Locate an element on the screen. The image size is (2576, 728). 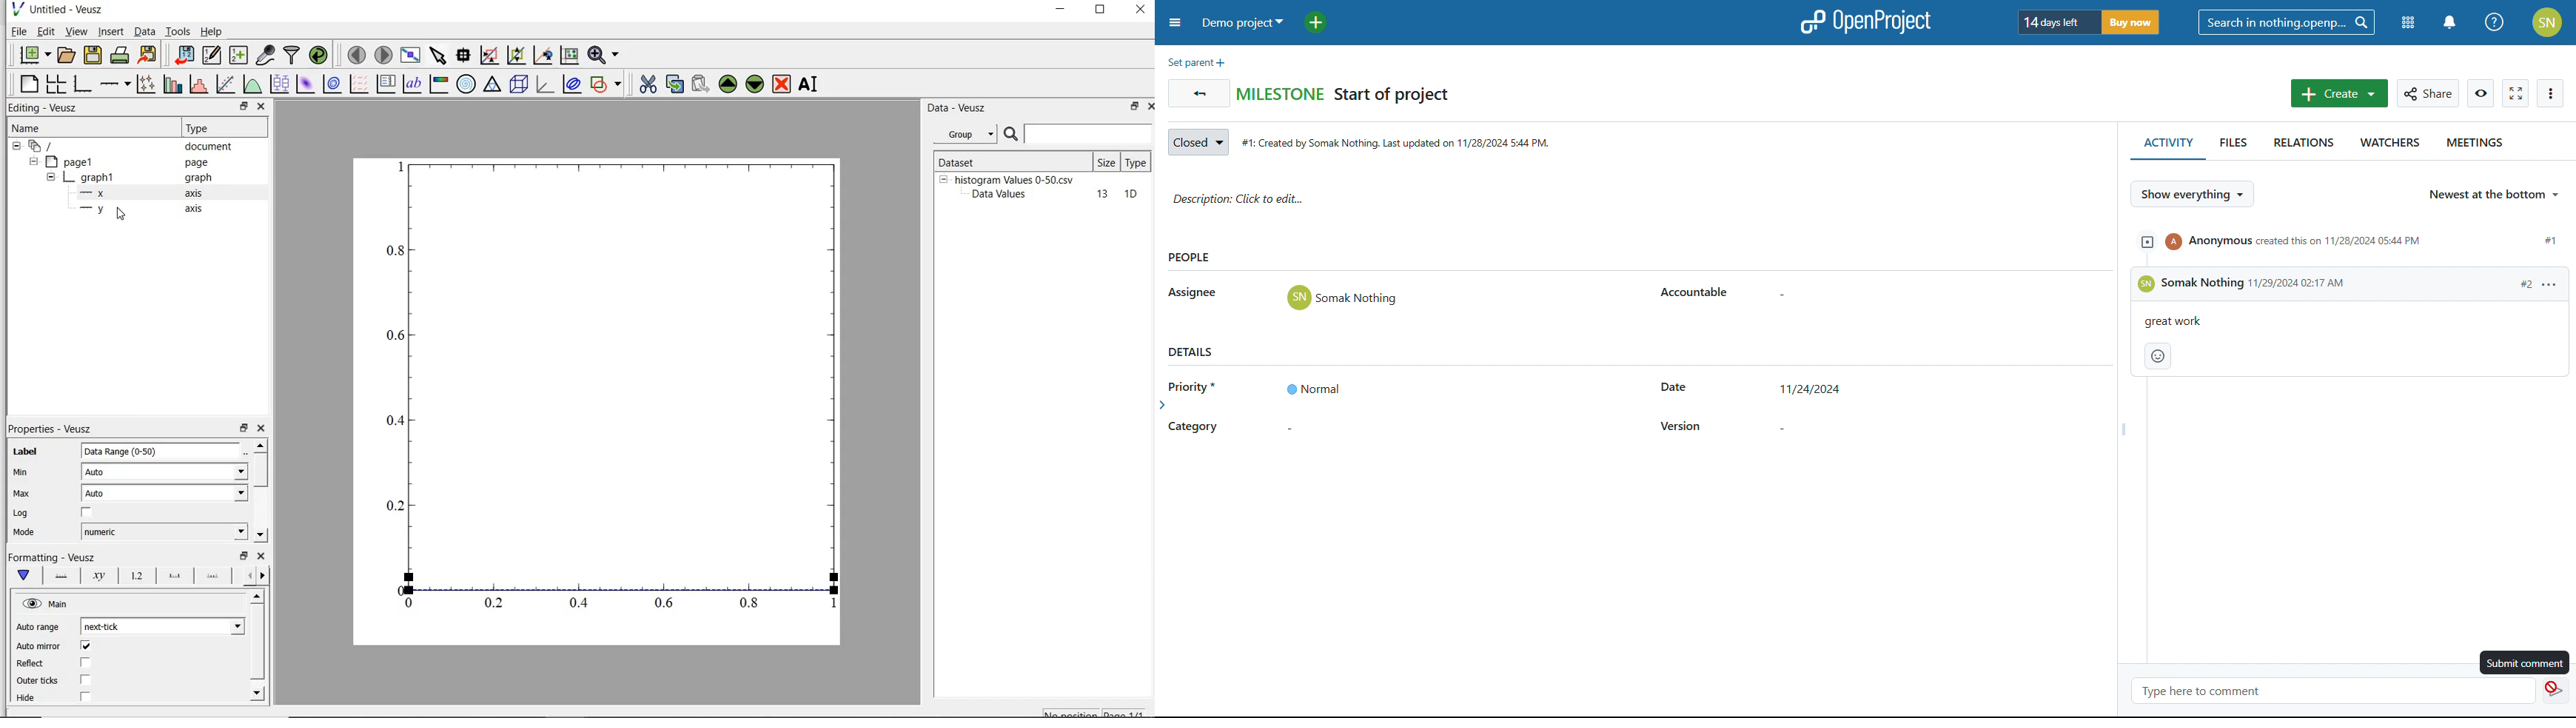
version is located at coordinates (1682, 426).